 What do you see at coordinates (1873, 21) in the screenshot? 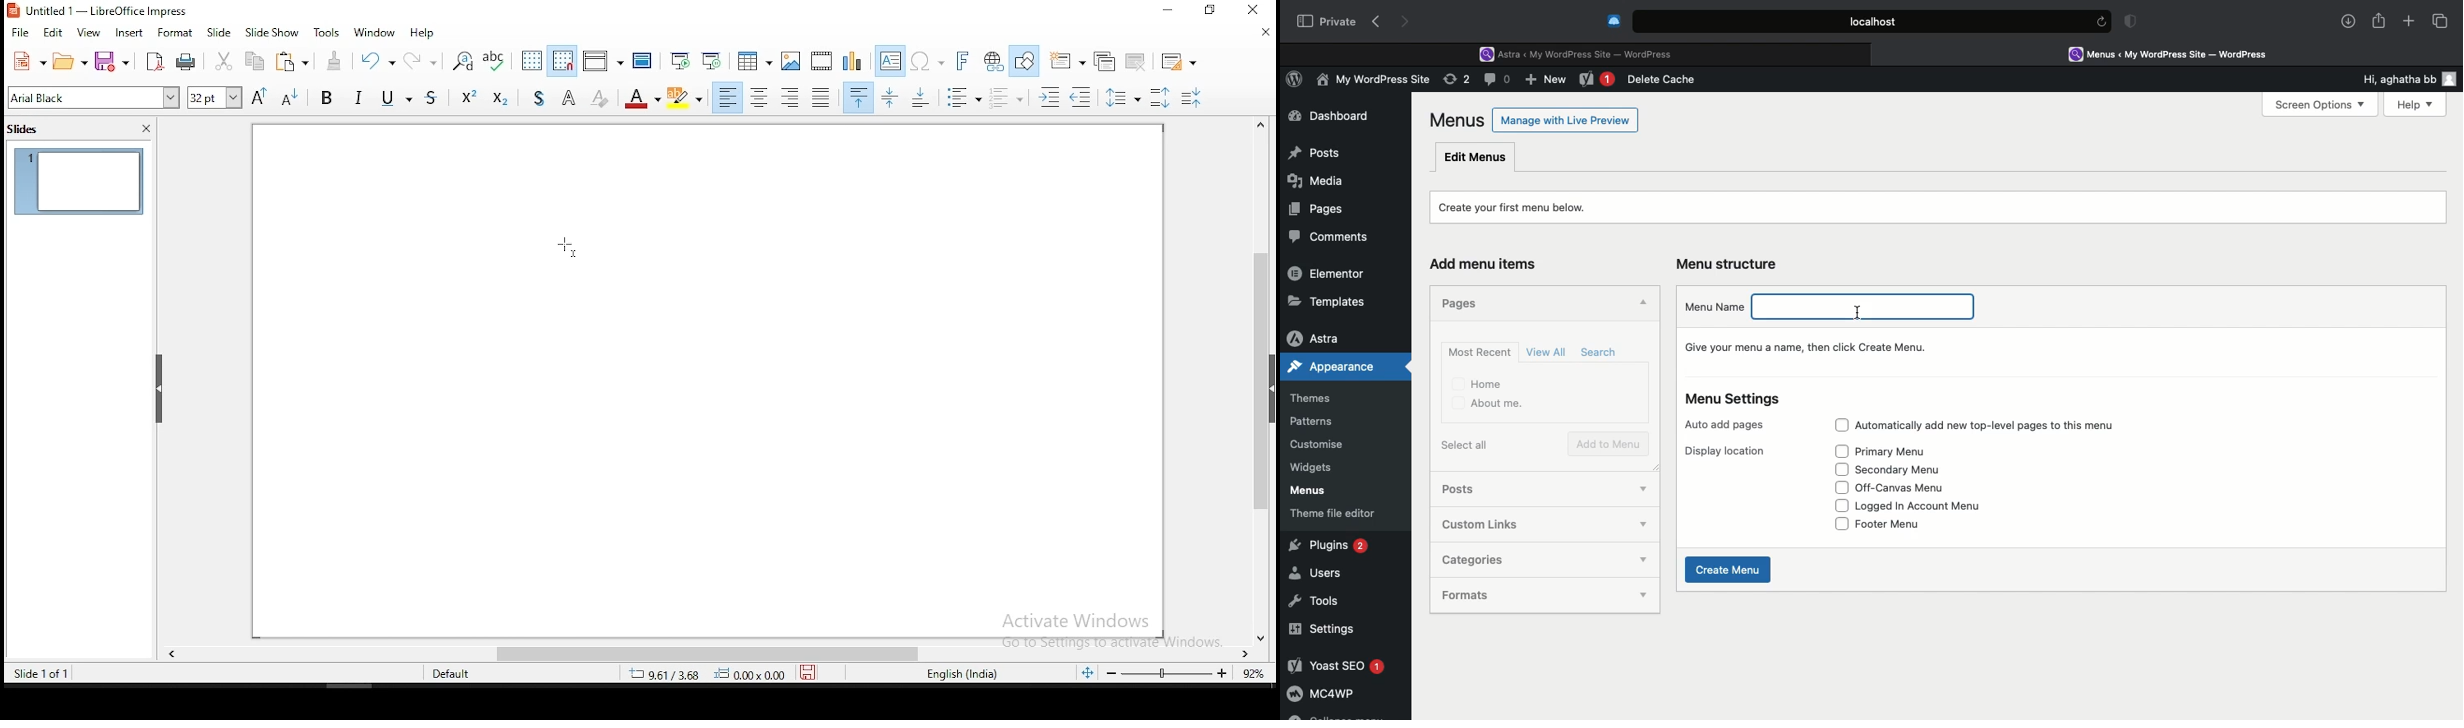
I see `Local.host` at bounding box center [1873, 21].